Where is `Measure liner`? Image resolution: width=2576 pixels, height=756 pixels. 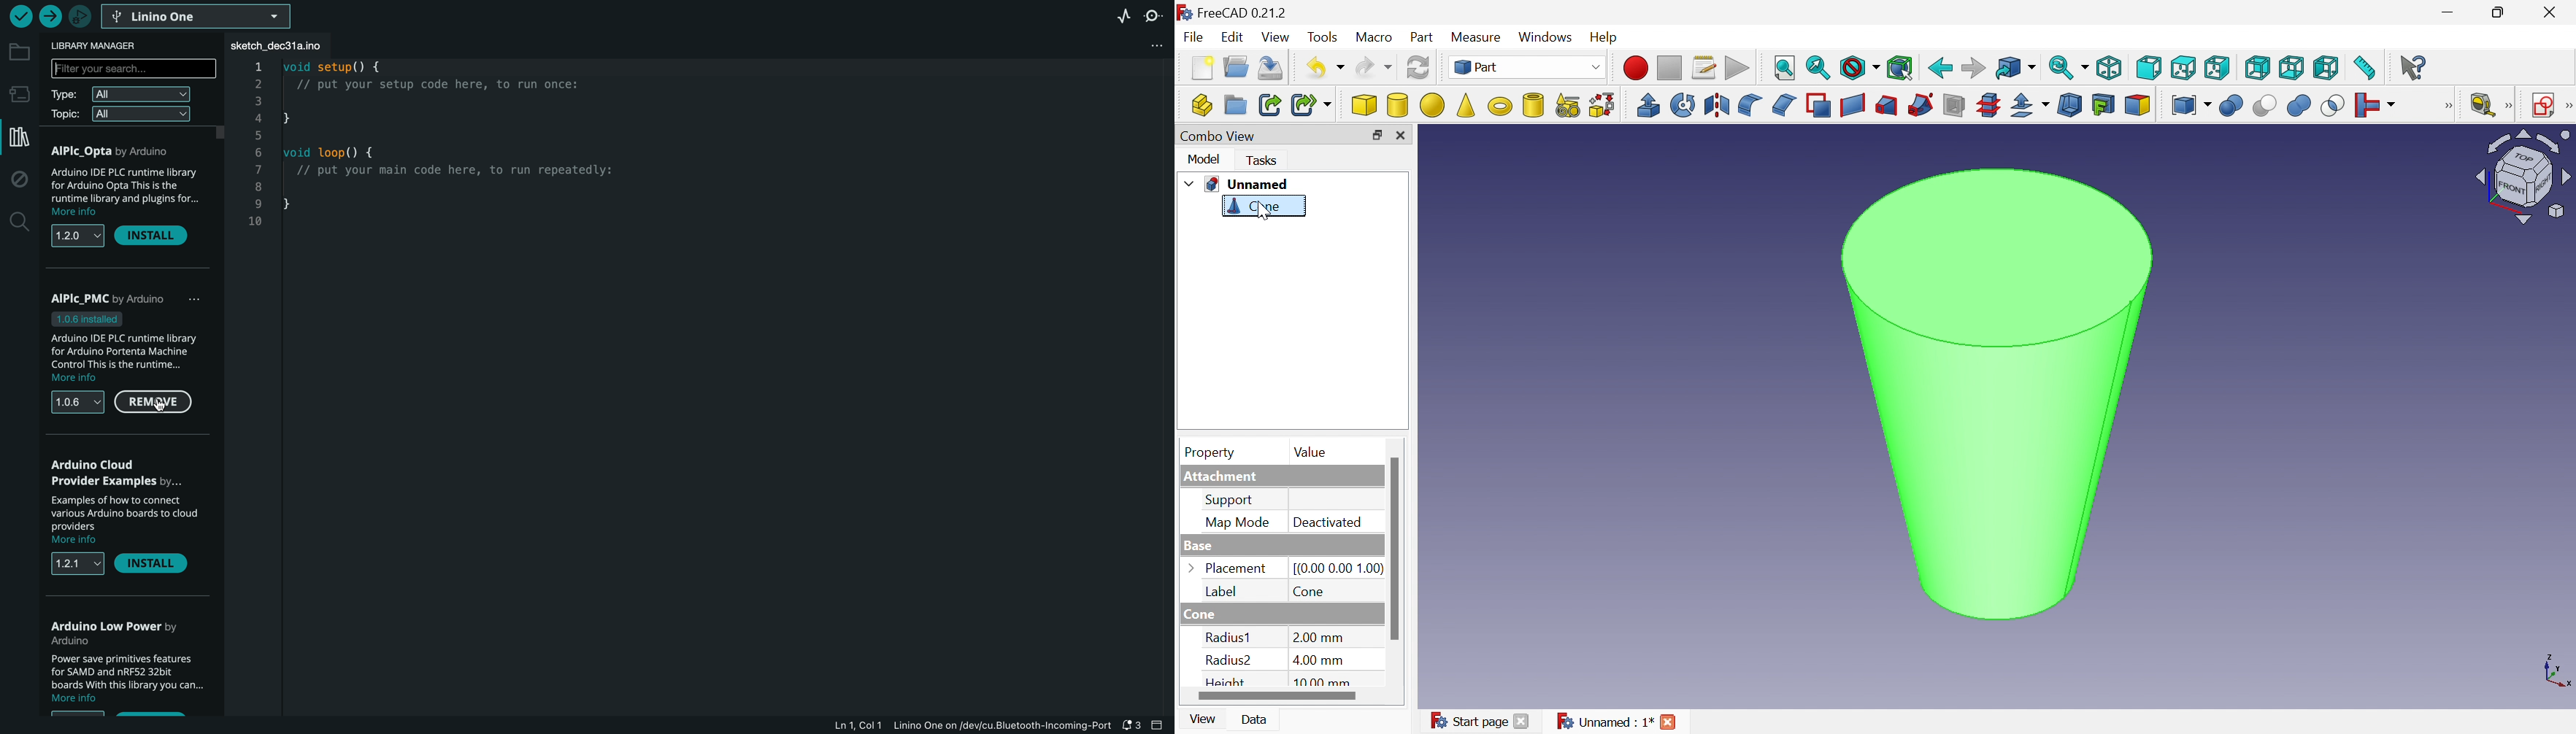 Measure liner is located at coordinates (2483, 106).